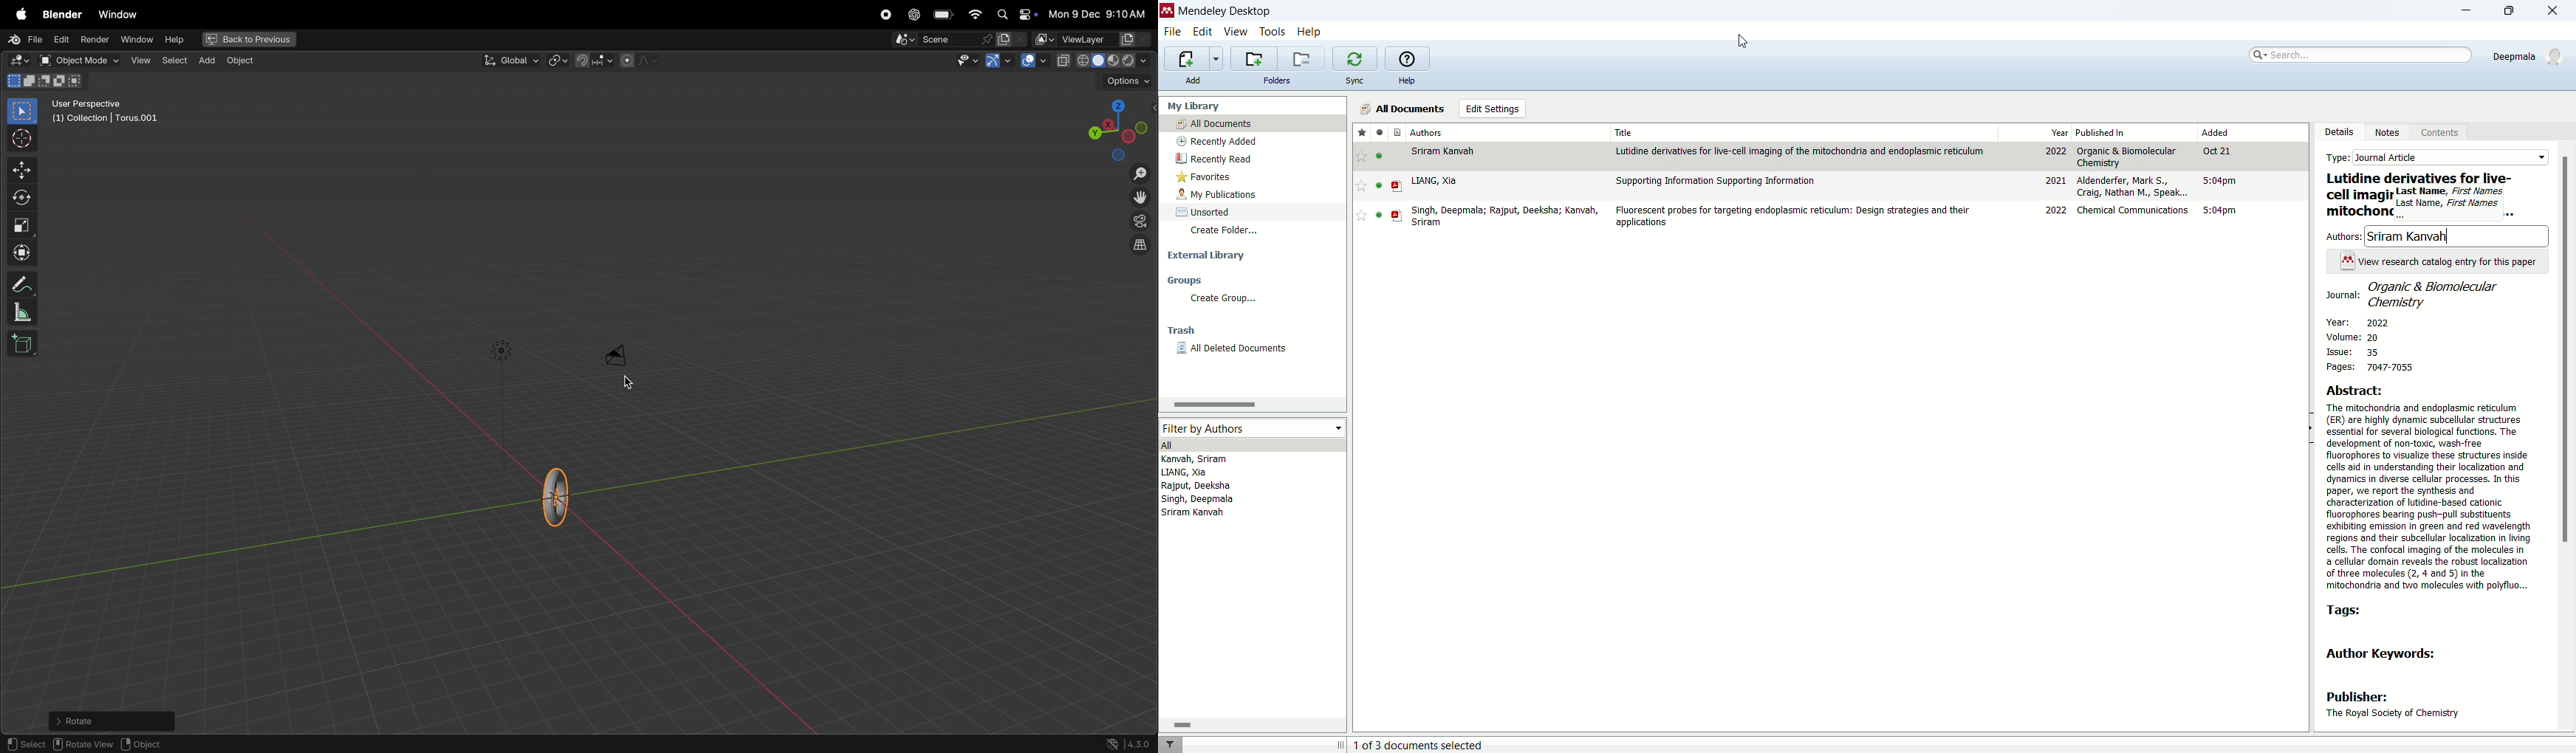 The width and height of the screenshot is (2576, 756). Describe the element at coordinates (1447, 152) in the screenshot. I see `Sriram Kanvah` at that location.